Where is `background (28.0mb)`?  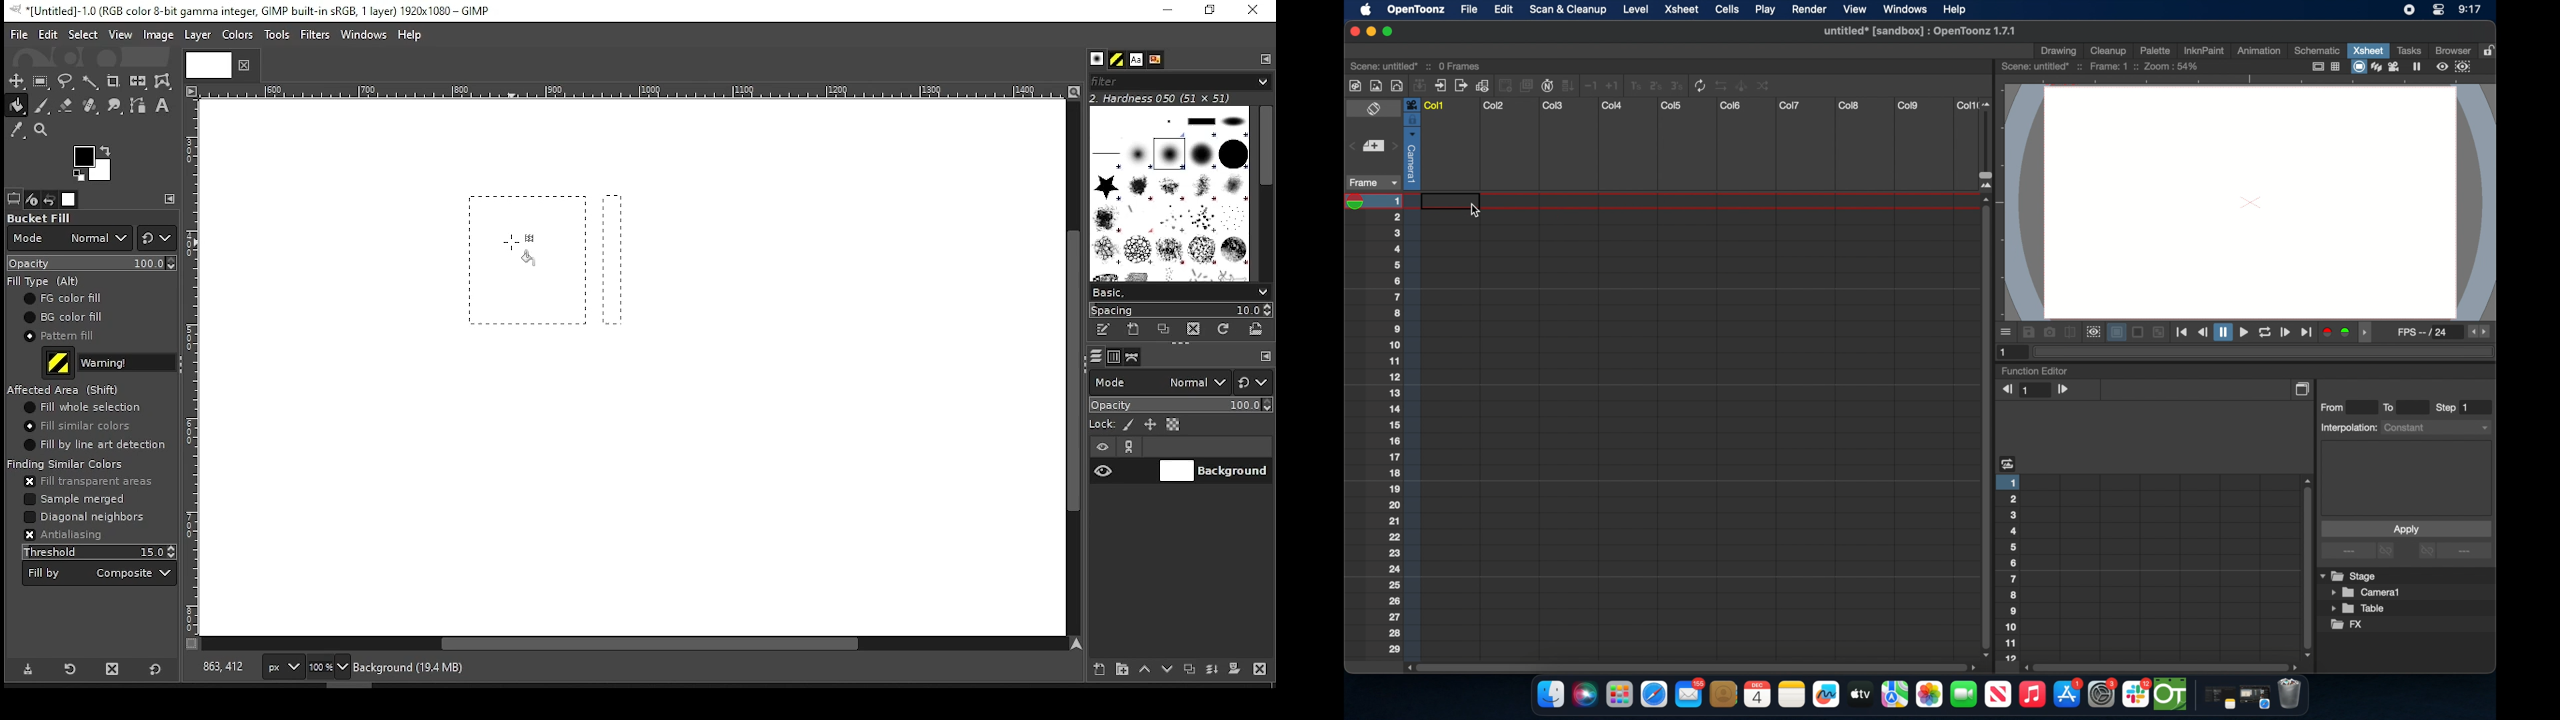 background (28.0mb) is located at coordinates (413, 668).